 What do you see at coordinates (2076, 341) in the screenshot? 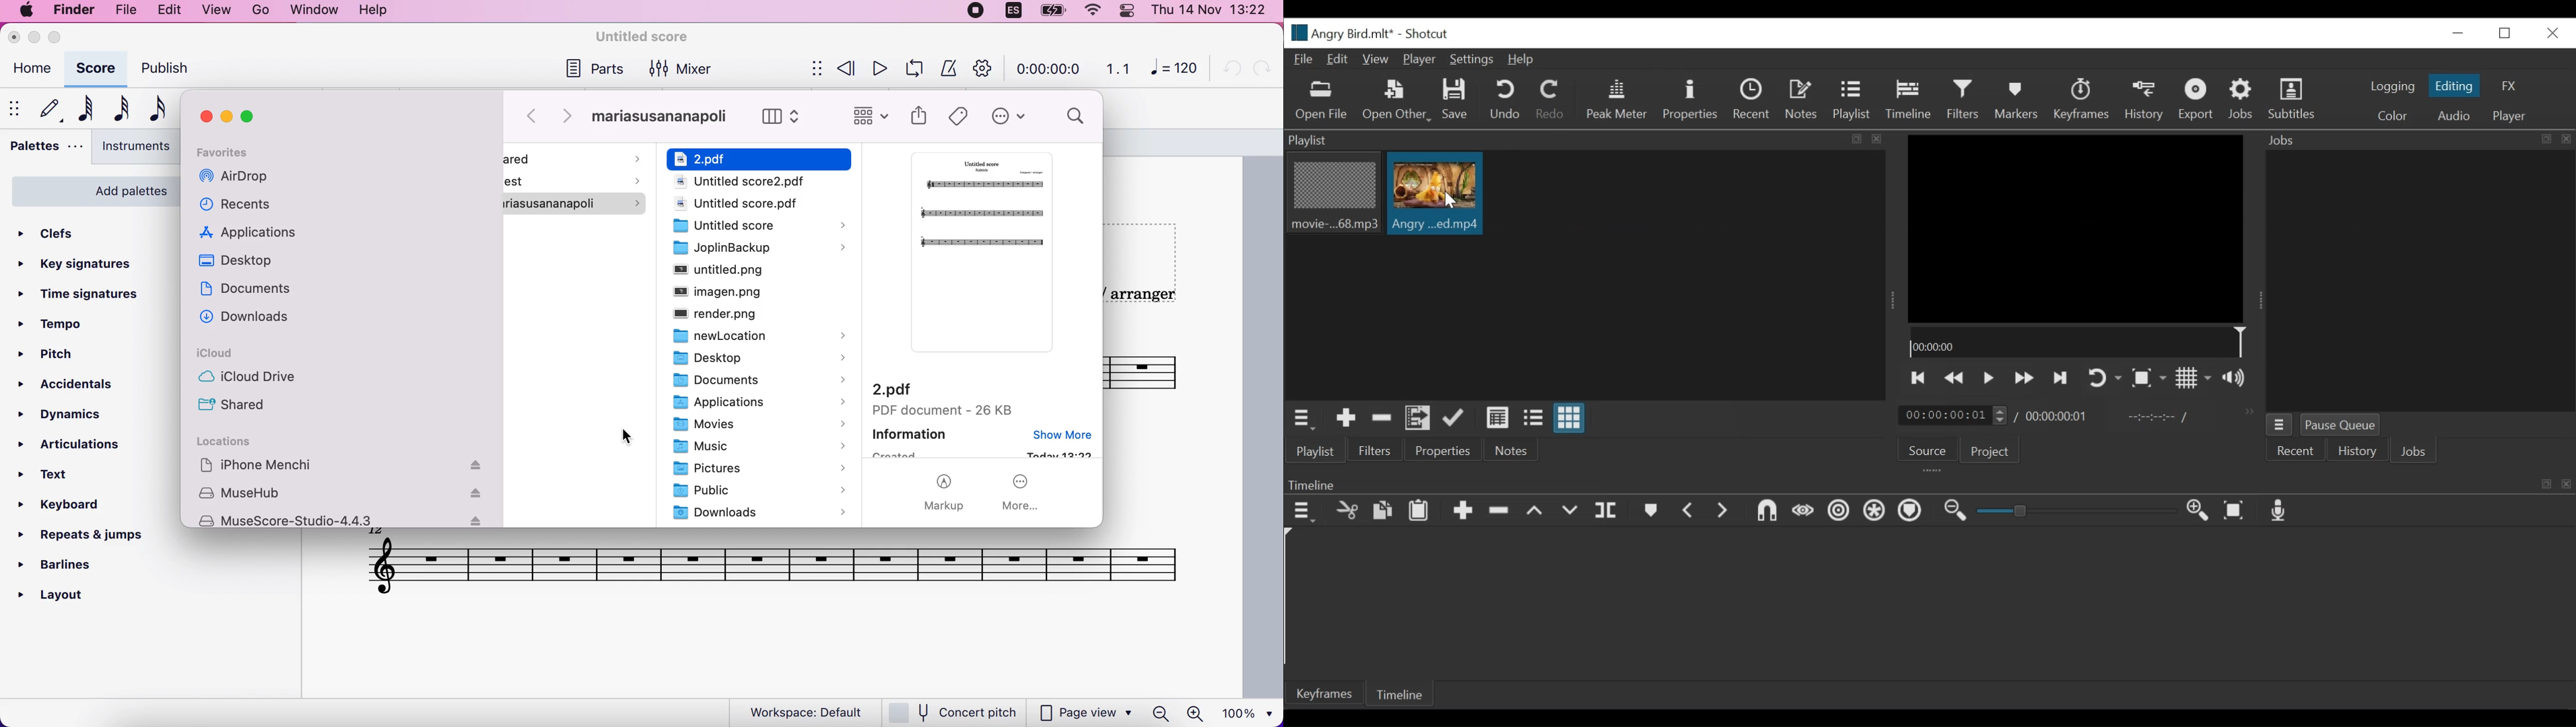
I see `Timeline` at bounding box center [2076, 341].